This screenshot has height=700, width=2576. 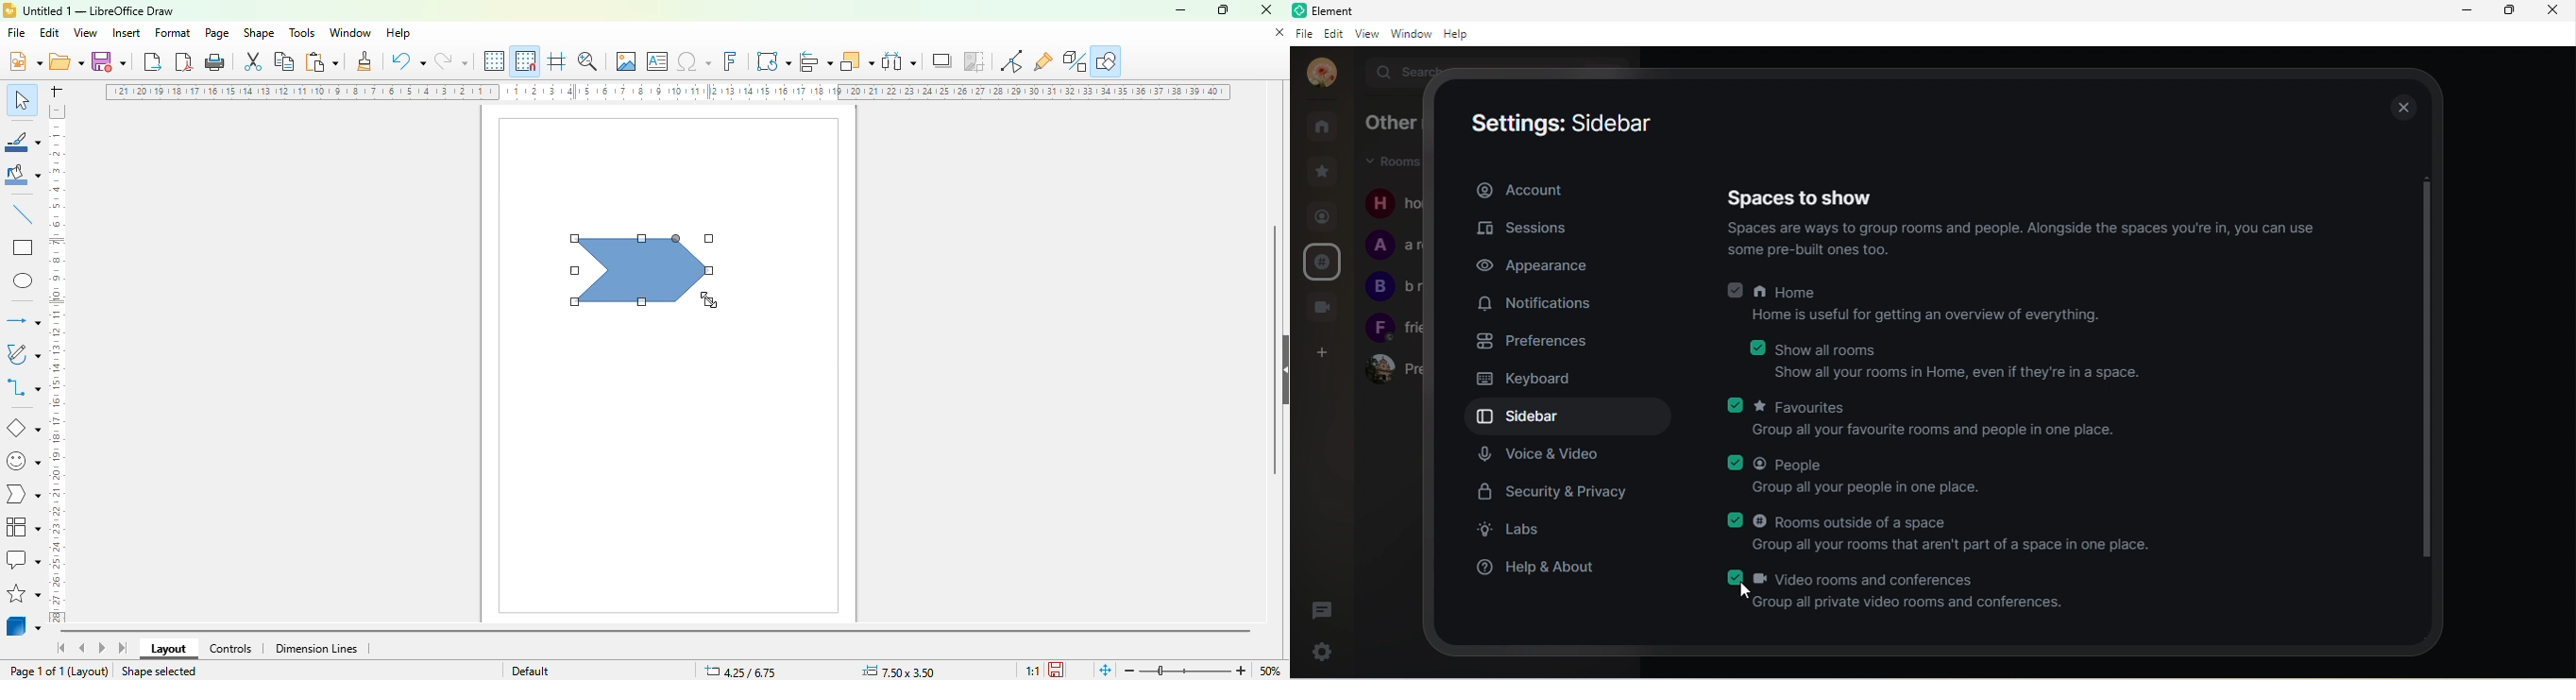 What do you see at coordinates (36, 672) in the screenshot?
I see `page 1 of 1` at bounding box center [36, 672].